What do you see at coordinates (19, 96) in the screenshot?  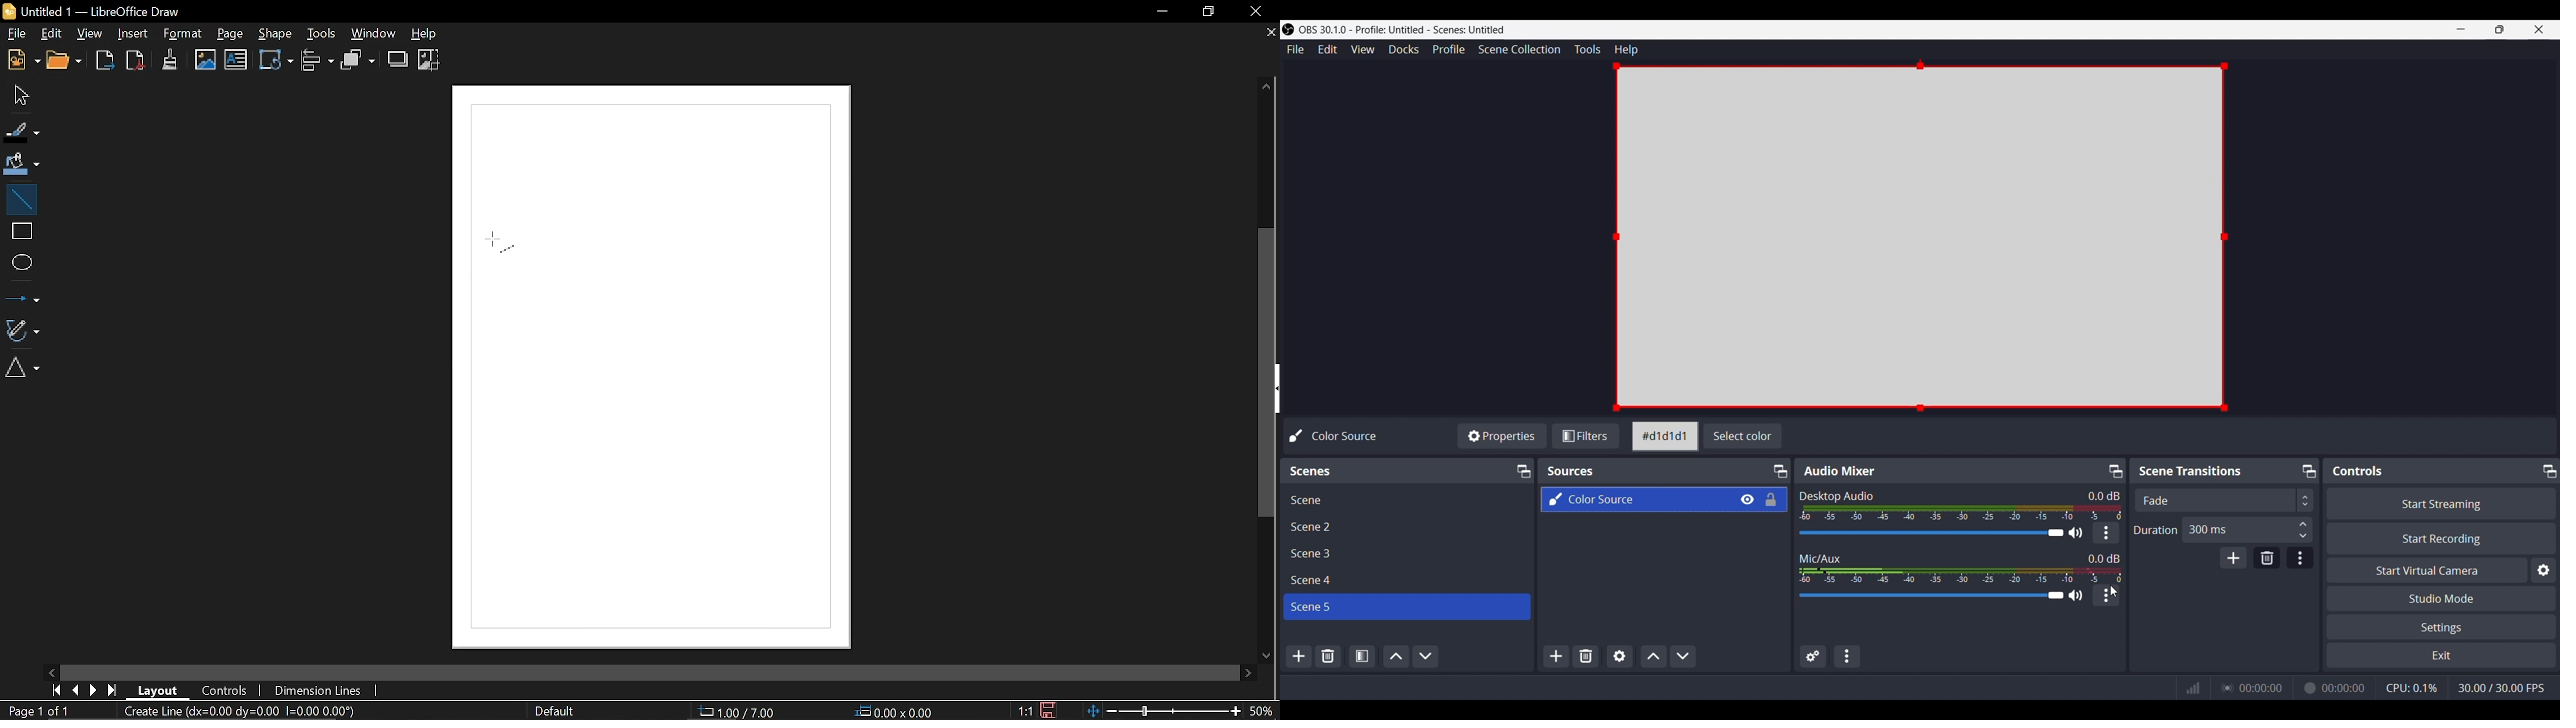 I see `Select` at bounding box center [19, 96].